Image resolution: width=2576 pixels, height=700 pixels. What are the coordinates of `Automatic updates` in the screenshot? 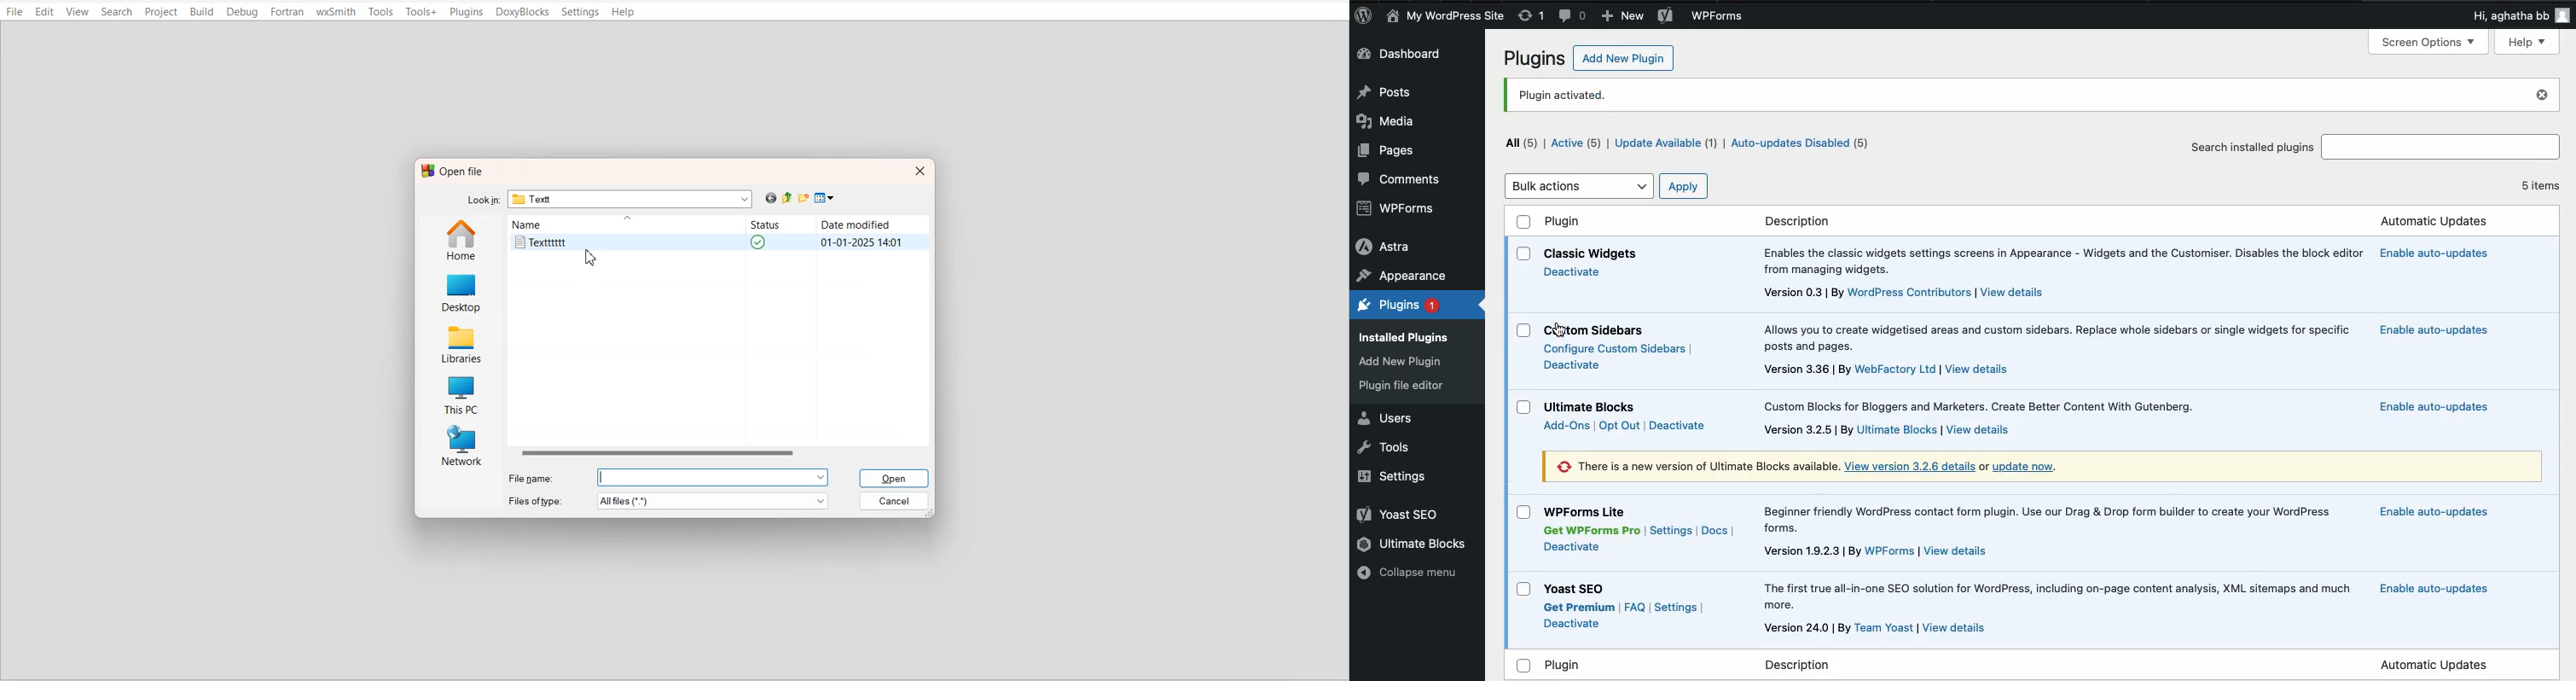 It's located at (2444, 255).